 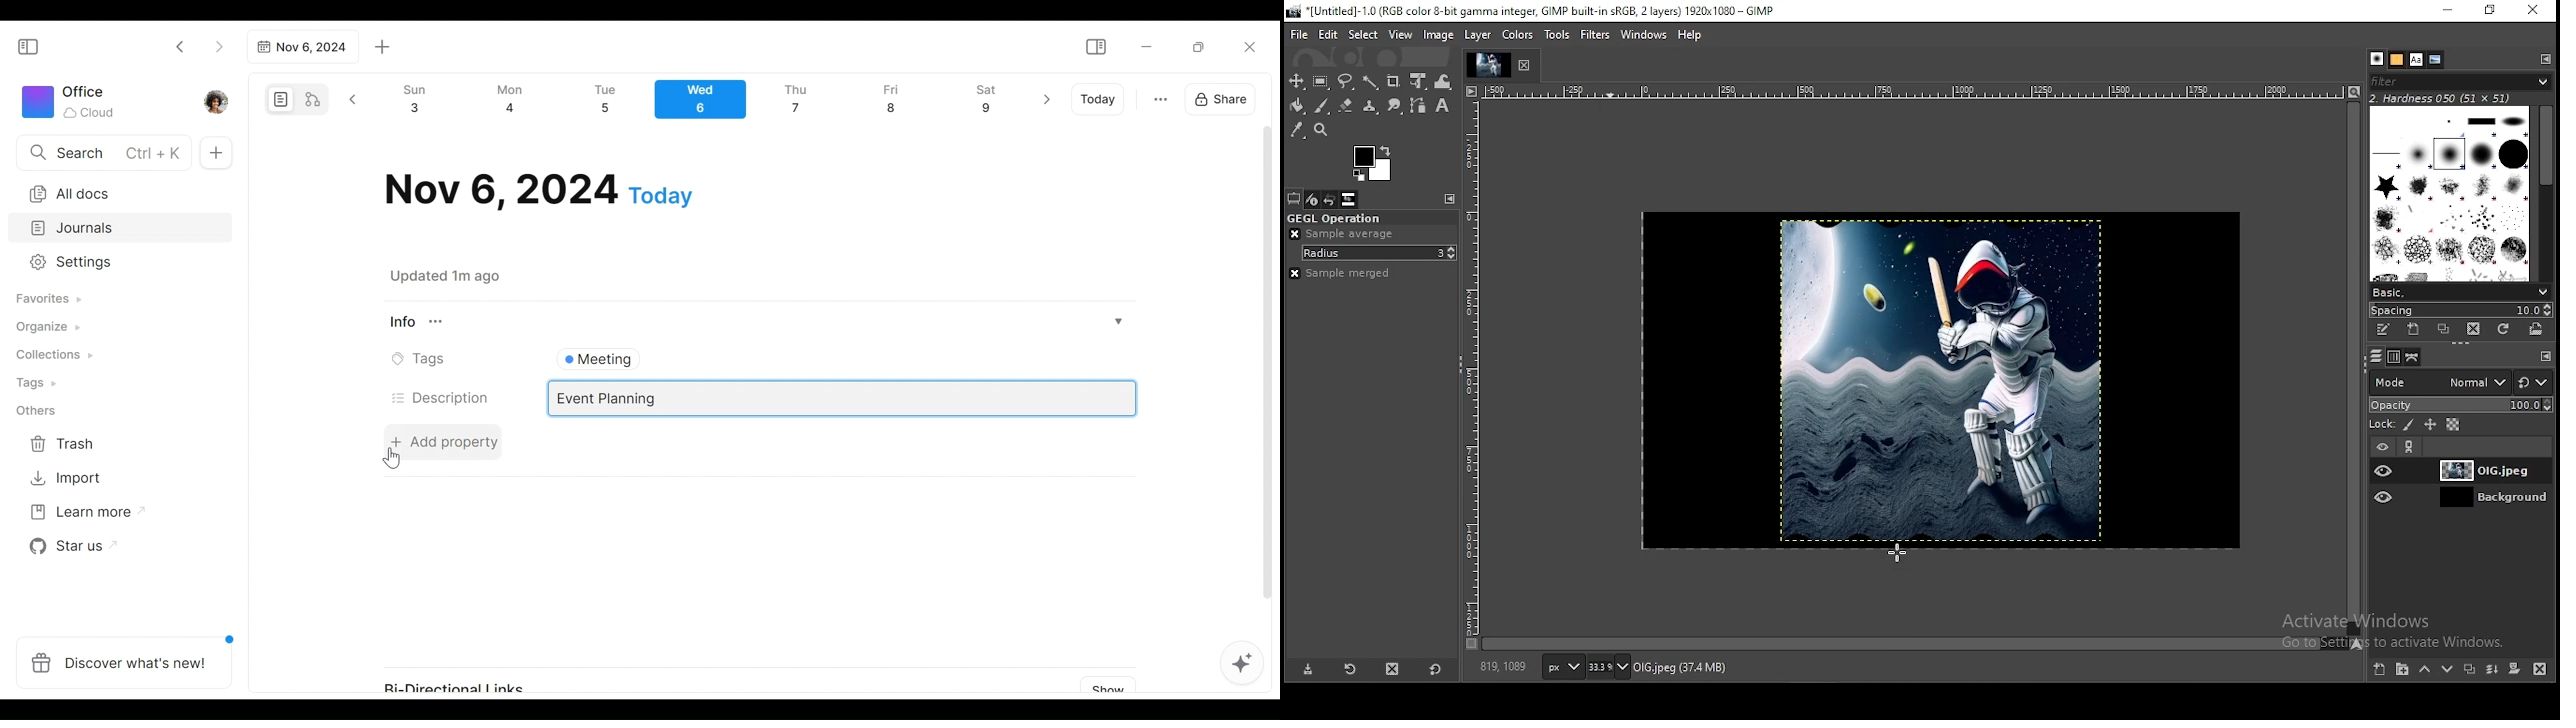 I want to click on smudge tool, so click(x=1396, y=107).